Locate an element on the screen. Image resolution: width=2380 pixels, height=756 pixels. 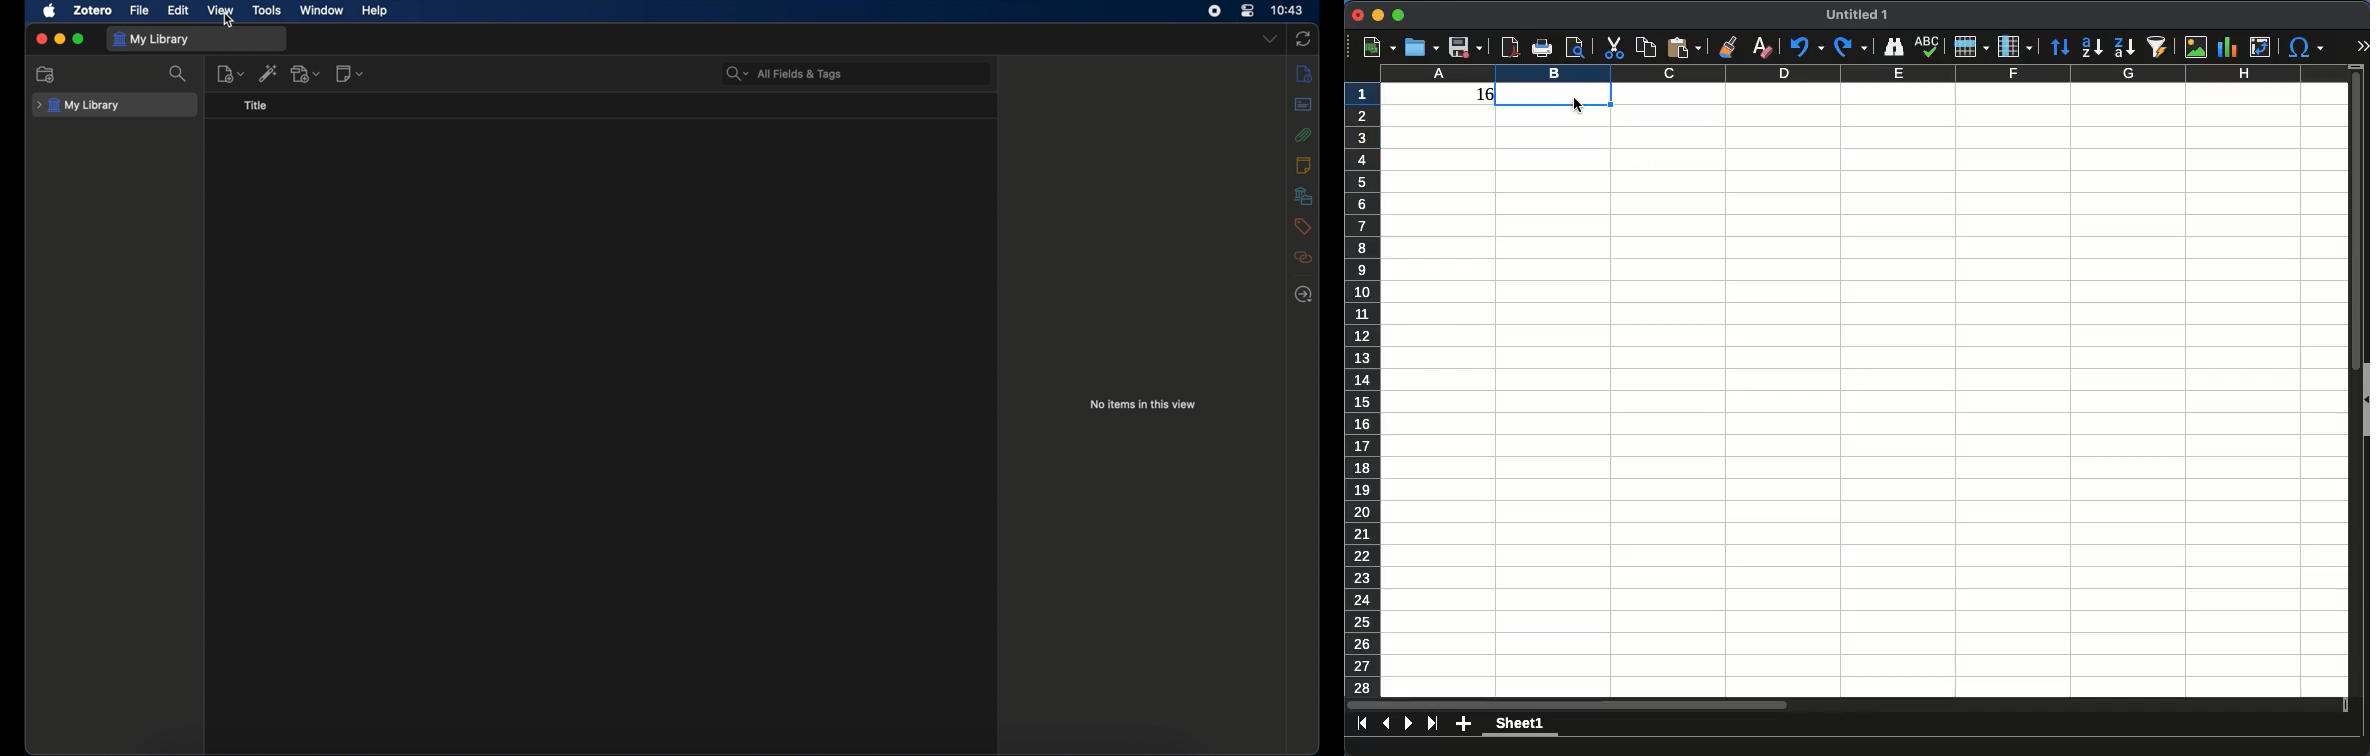
spell check is located at coordinates (1928, 47).